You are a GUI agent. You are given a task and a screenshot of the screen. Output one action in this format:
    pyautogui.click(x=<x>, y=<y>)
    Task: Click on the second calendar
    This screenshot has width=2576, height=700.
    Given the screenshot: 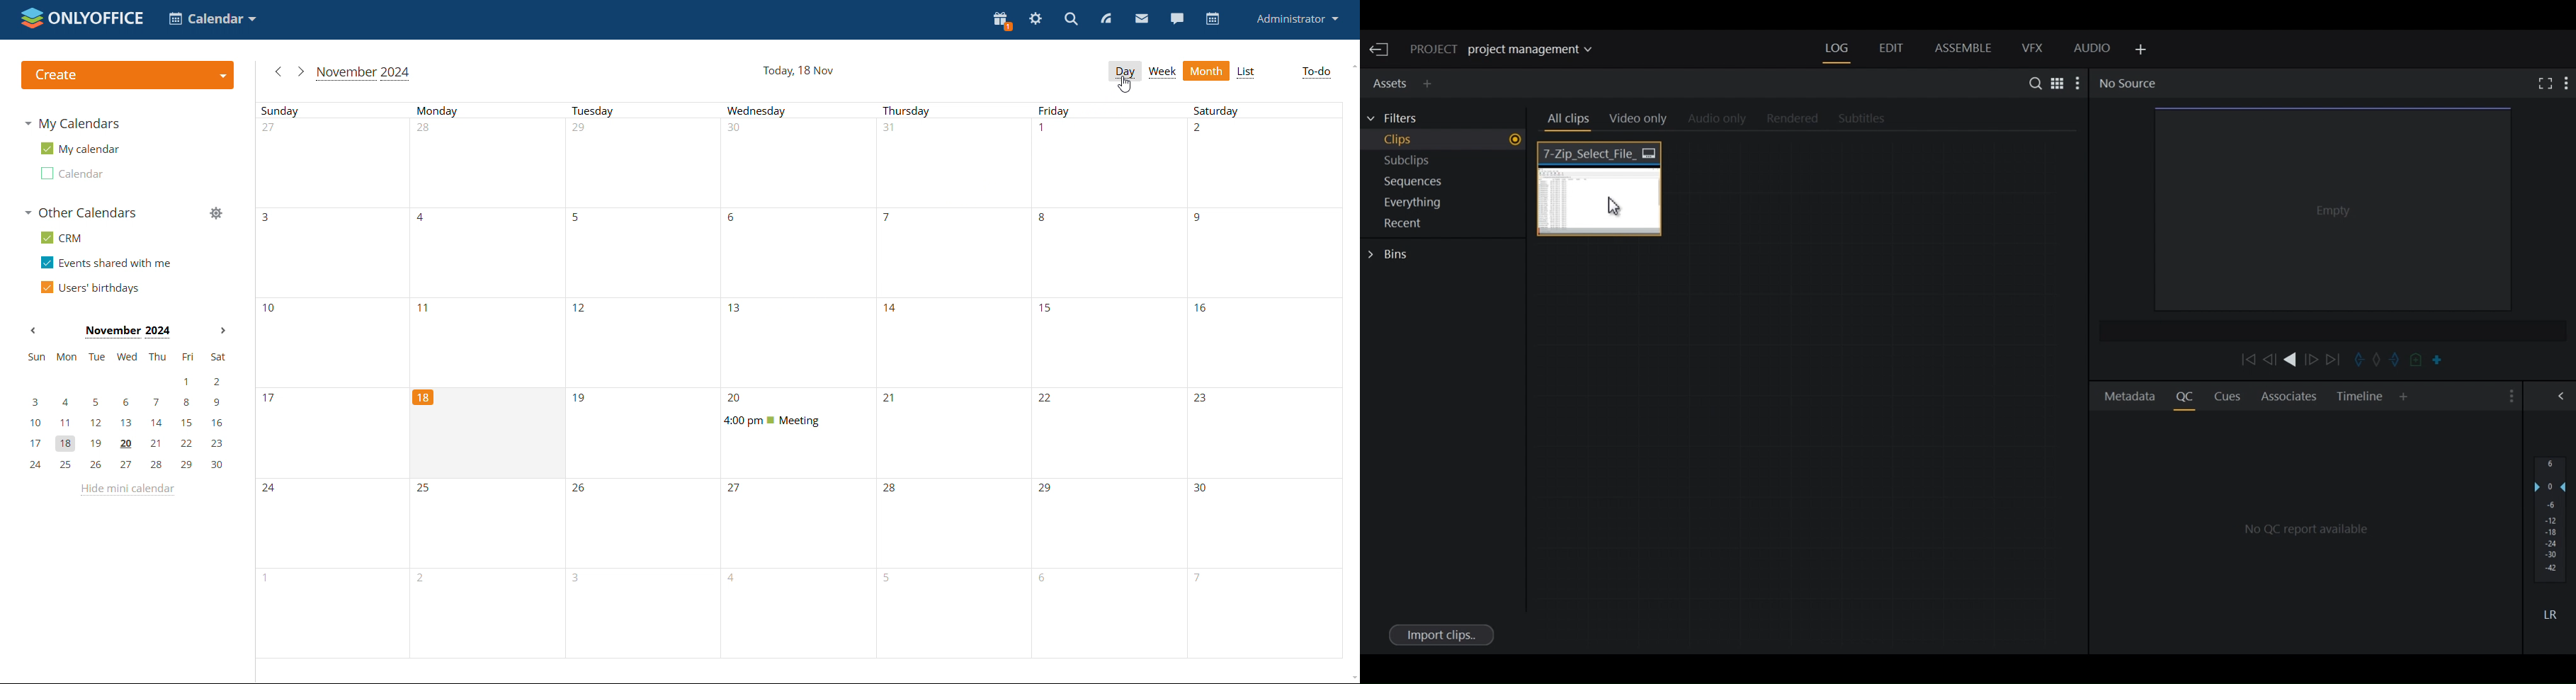 What is the action you would take?
    pyautogui.click(x=74, y=173)
    